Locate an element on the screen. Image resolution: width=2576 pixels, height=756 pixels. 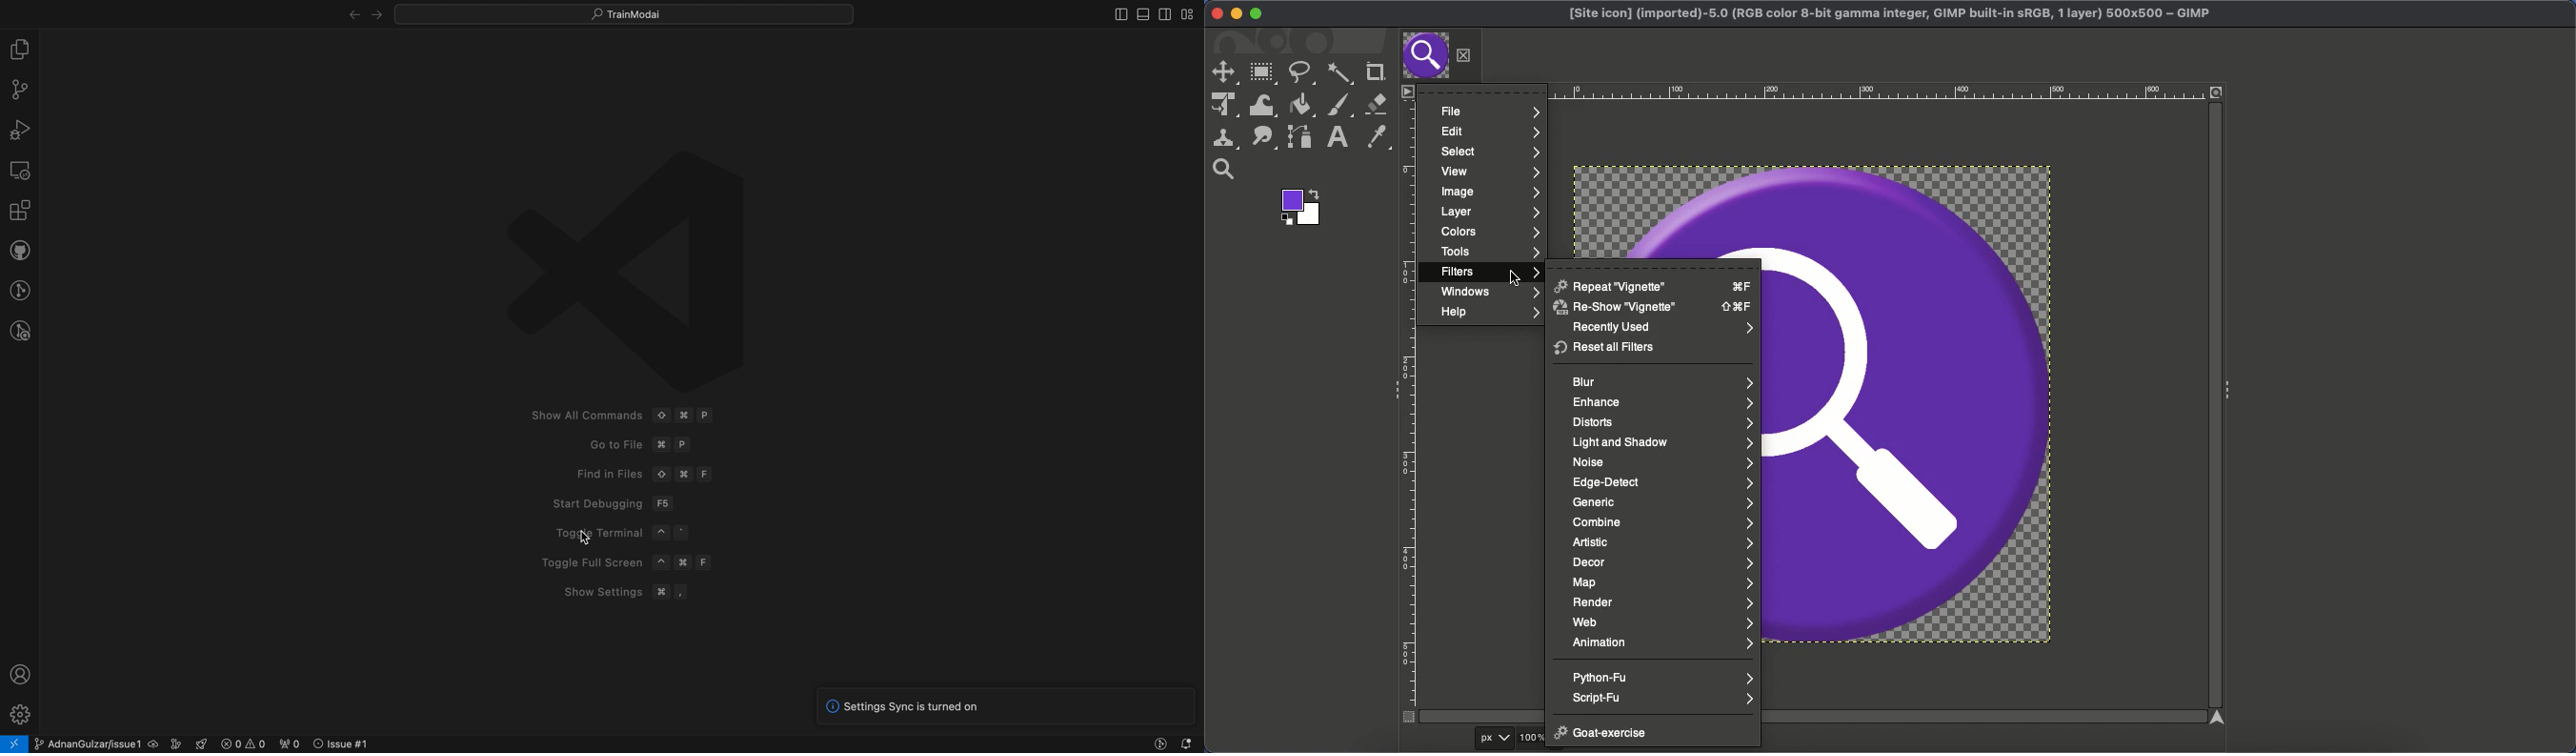
Project GIMP is located at coordinates (1890, 14).